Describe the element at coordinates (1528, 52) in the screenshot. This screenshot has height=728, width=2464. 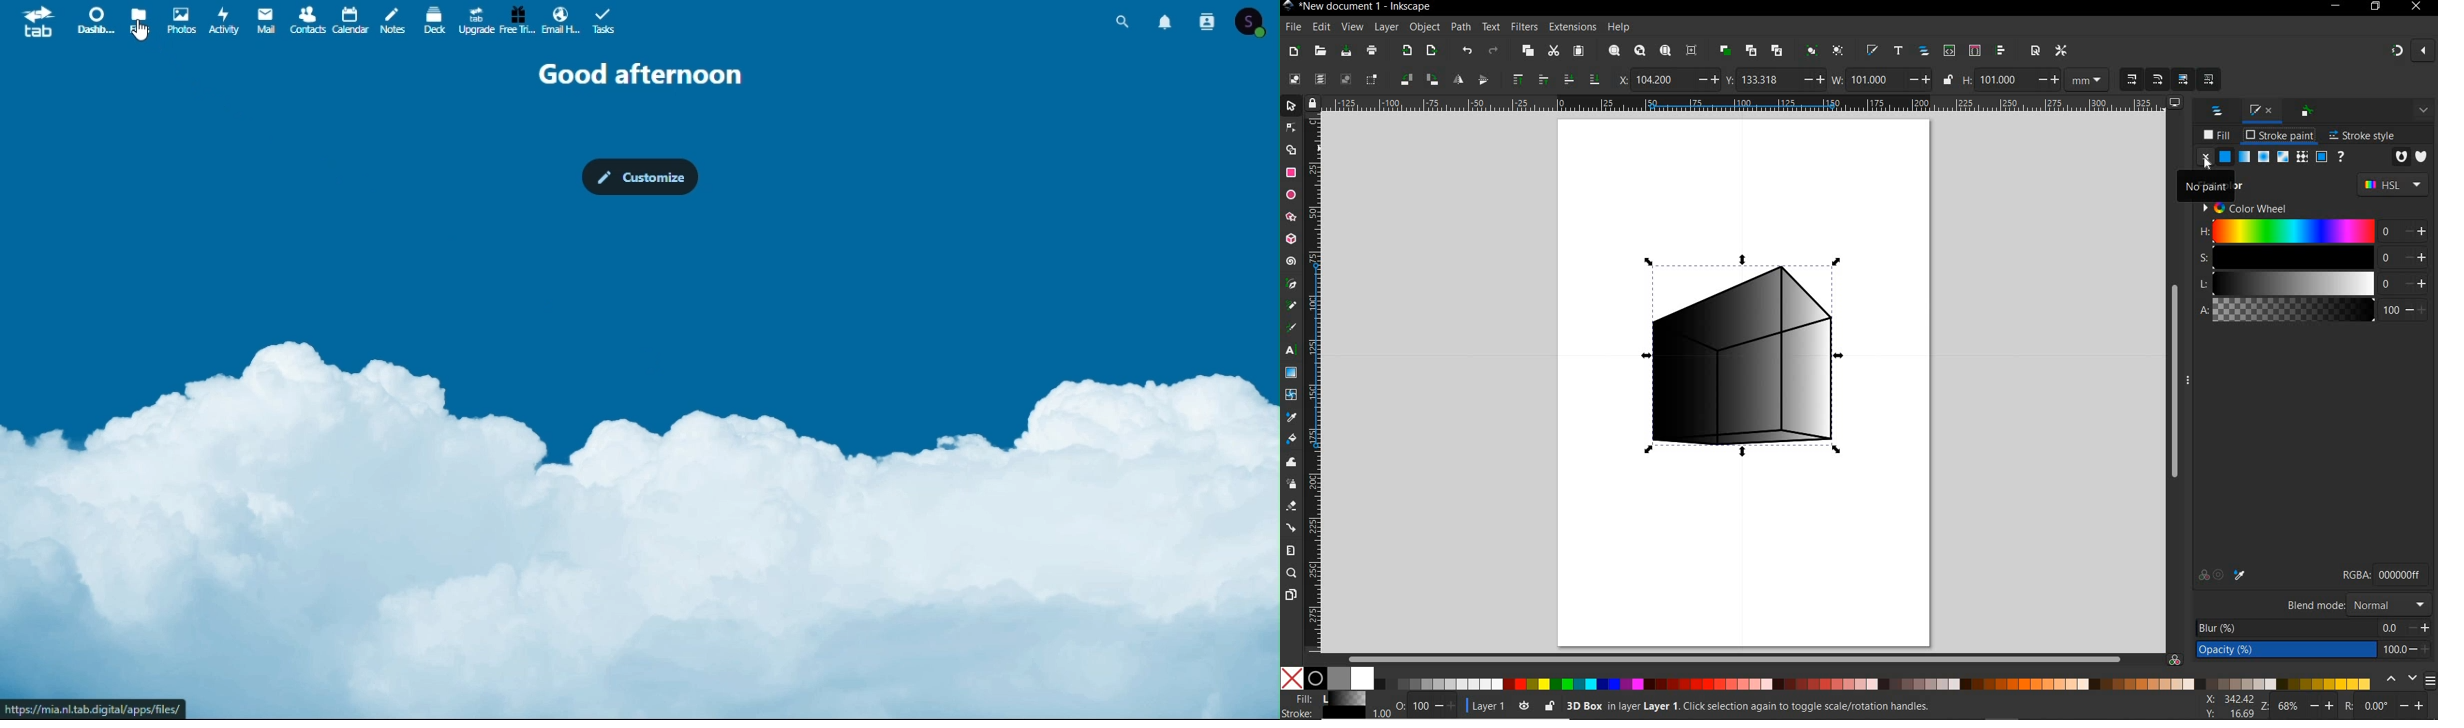
I see `COPY` at that location.